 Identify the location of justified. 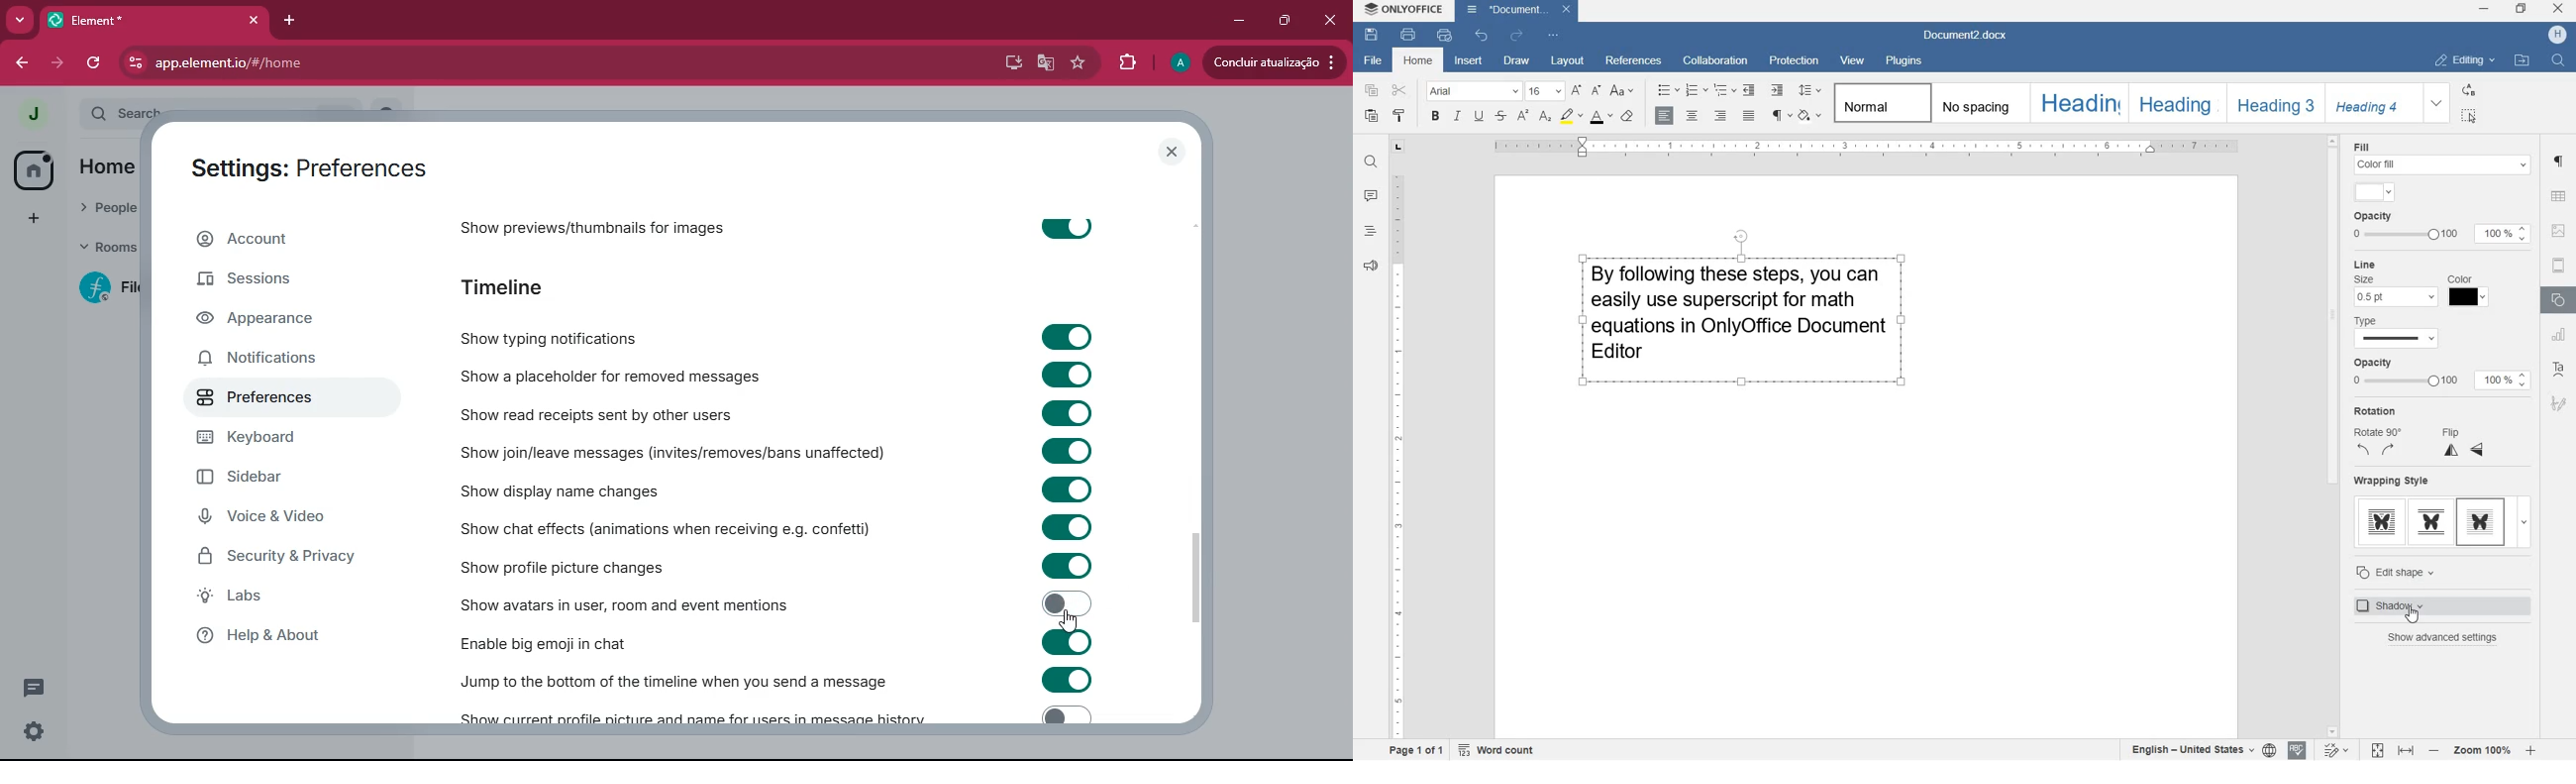
(1751, 115).